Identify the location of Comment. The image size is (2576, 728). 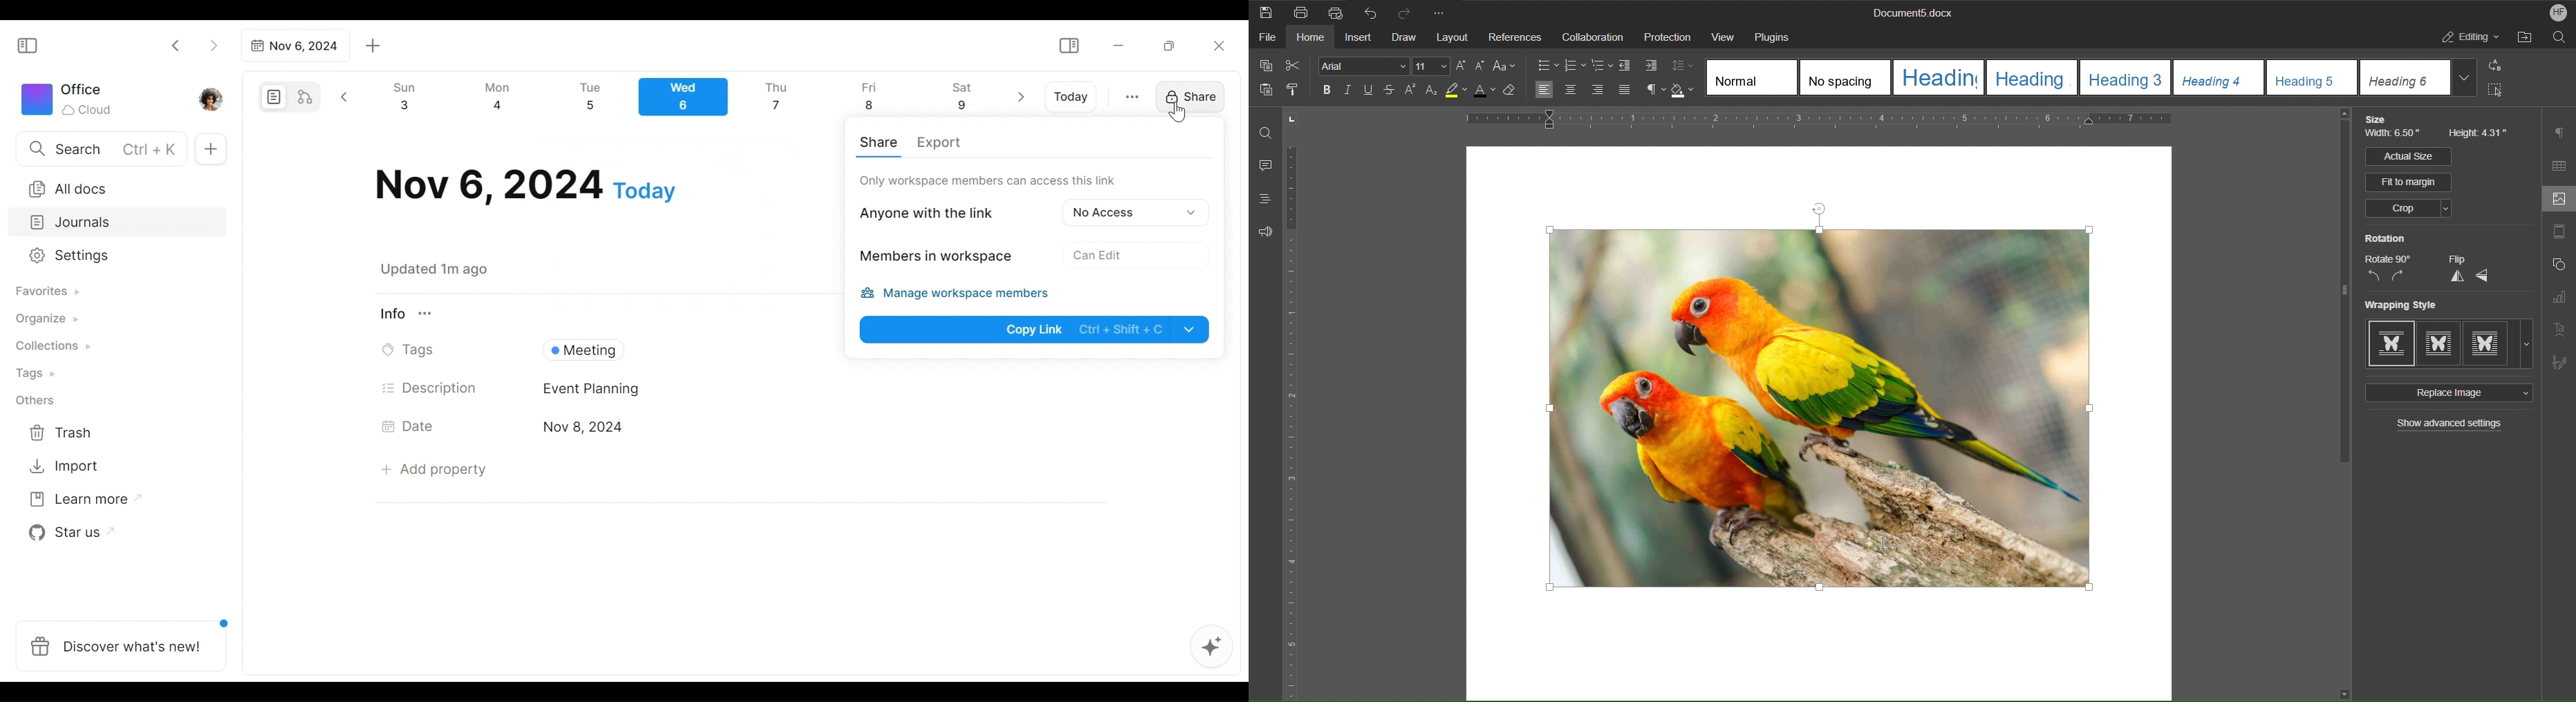
(1262, 167).